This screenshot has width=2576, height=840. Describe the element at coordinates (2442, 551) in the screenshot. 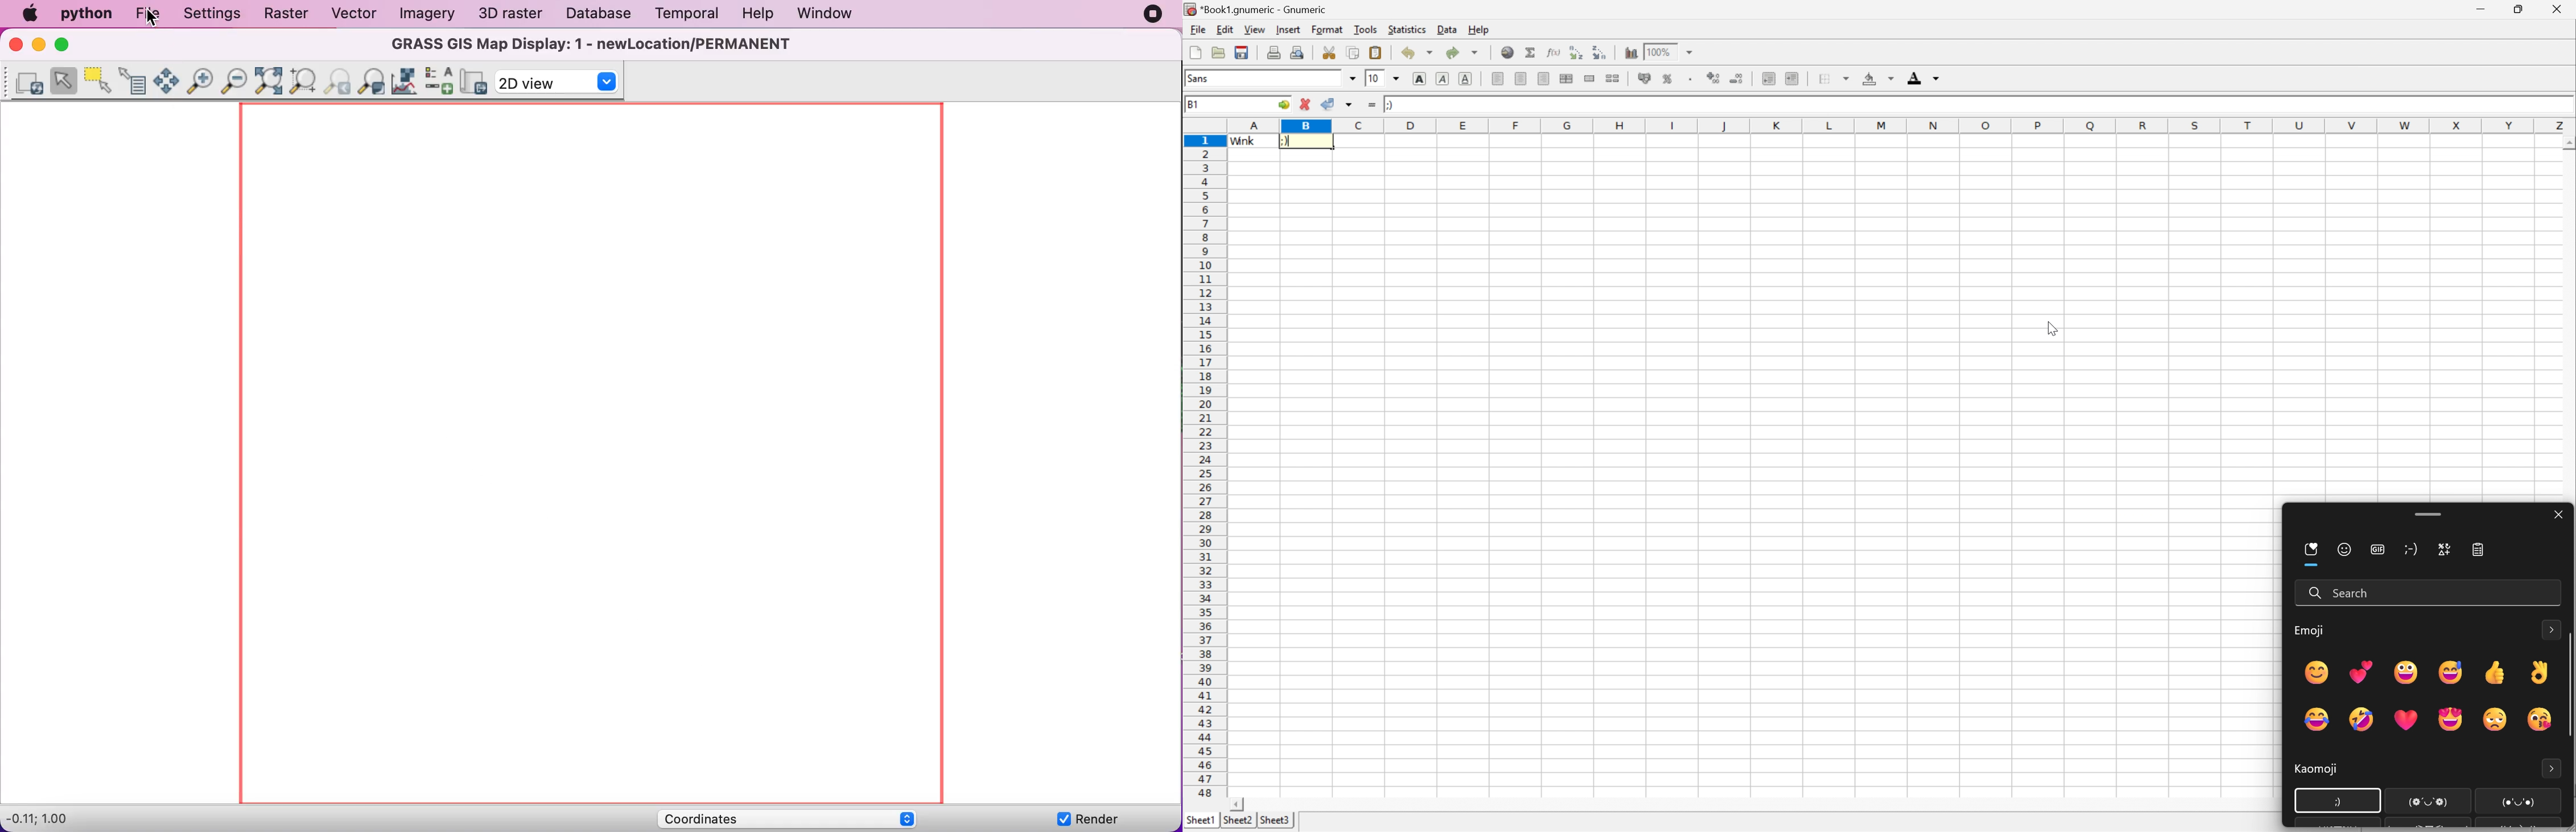

I see `symbols` at that location.